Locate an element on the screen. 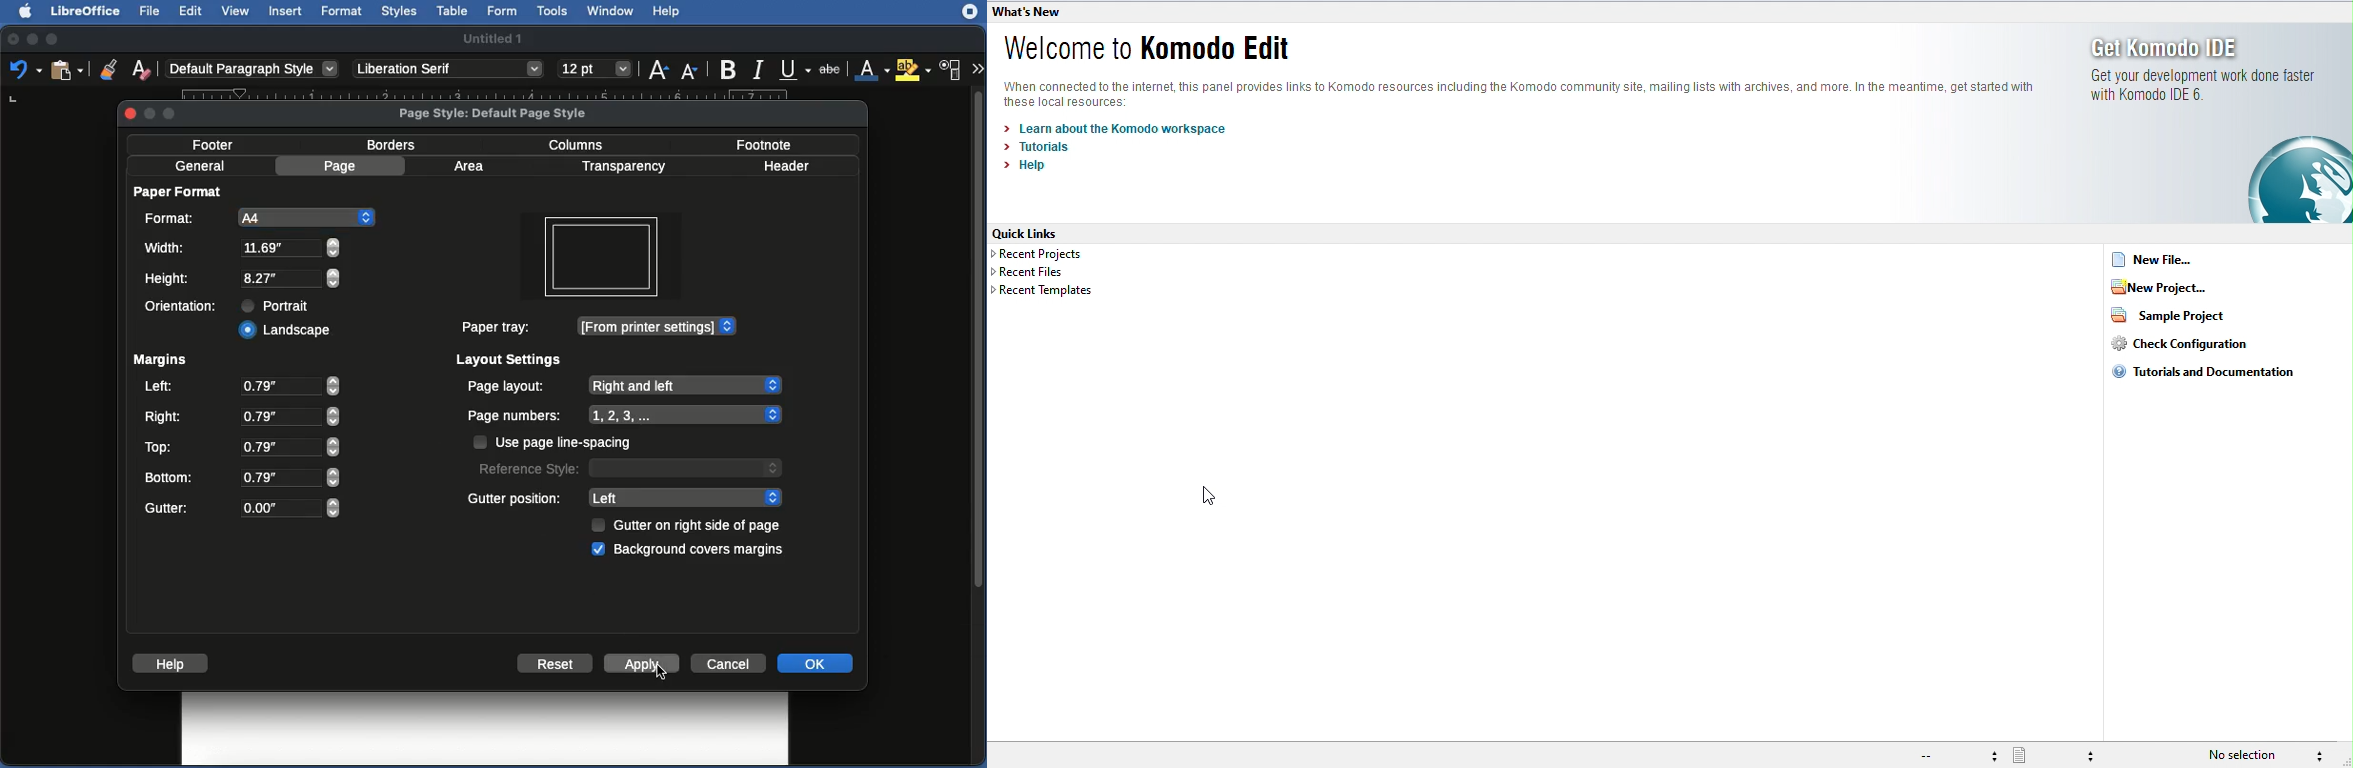 The image size is (2380, 784). OK is located at coordinates (817, 663).